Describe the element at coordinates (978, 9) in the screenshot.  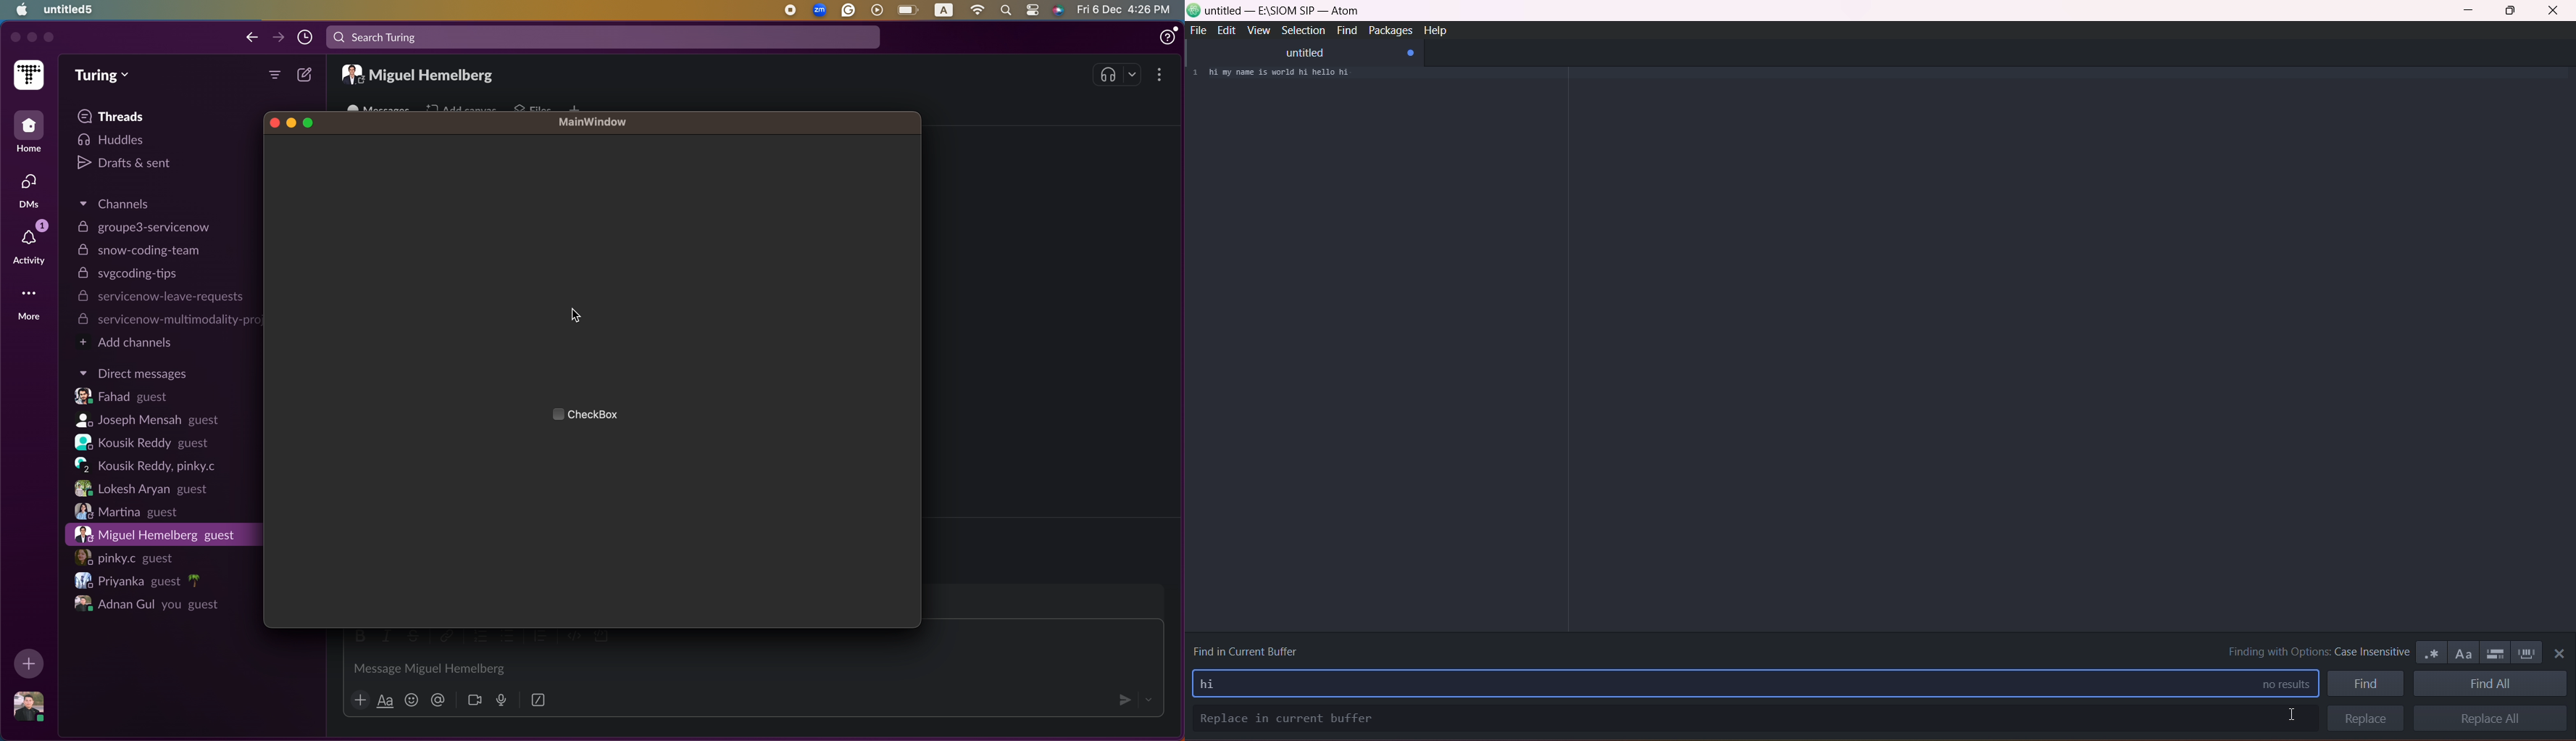
I see `wifi` at that location.